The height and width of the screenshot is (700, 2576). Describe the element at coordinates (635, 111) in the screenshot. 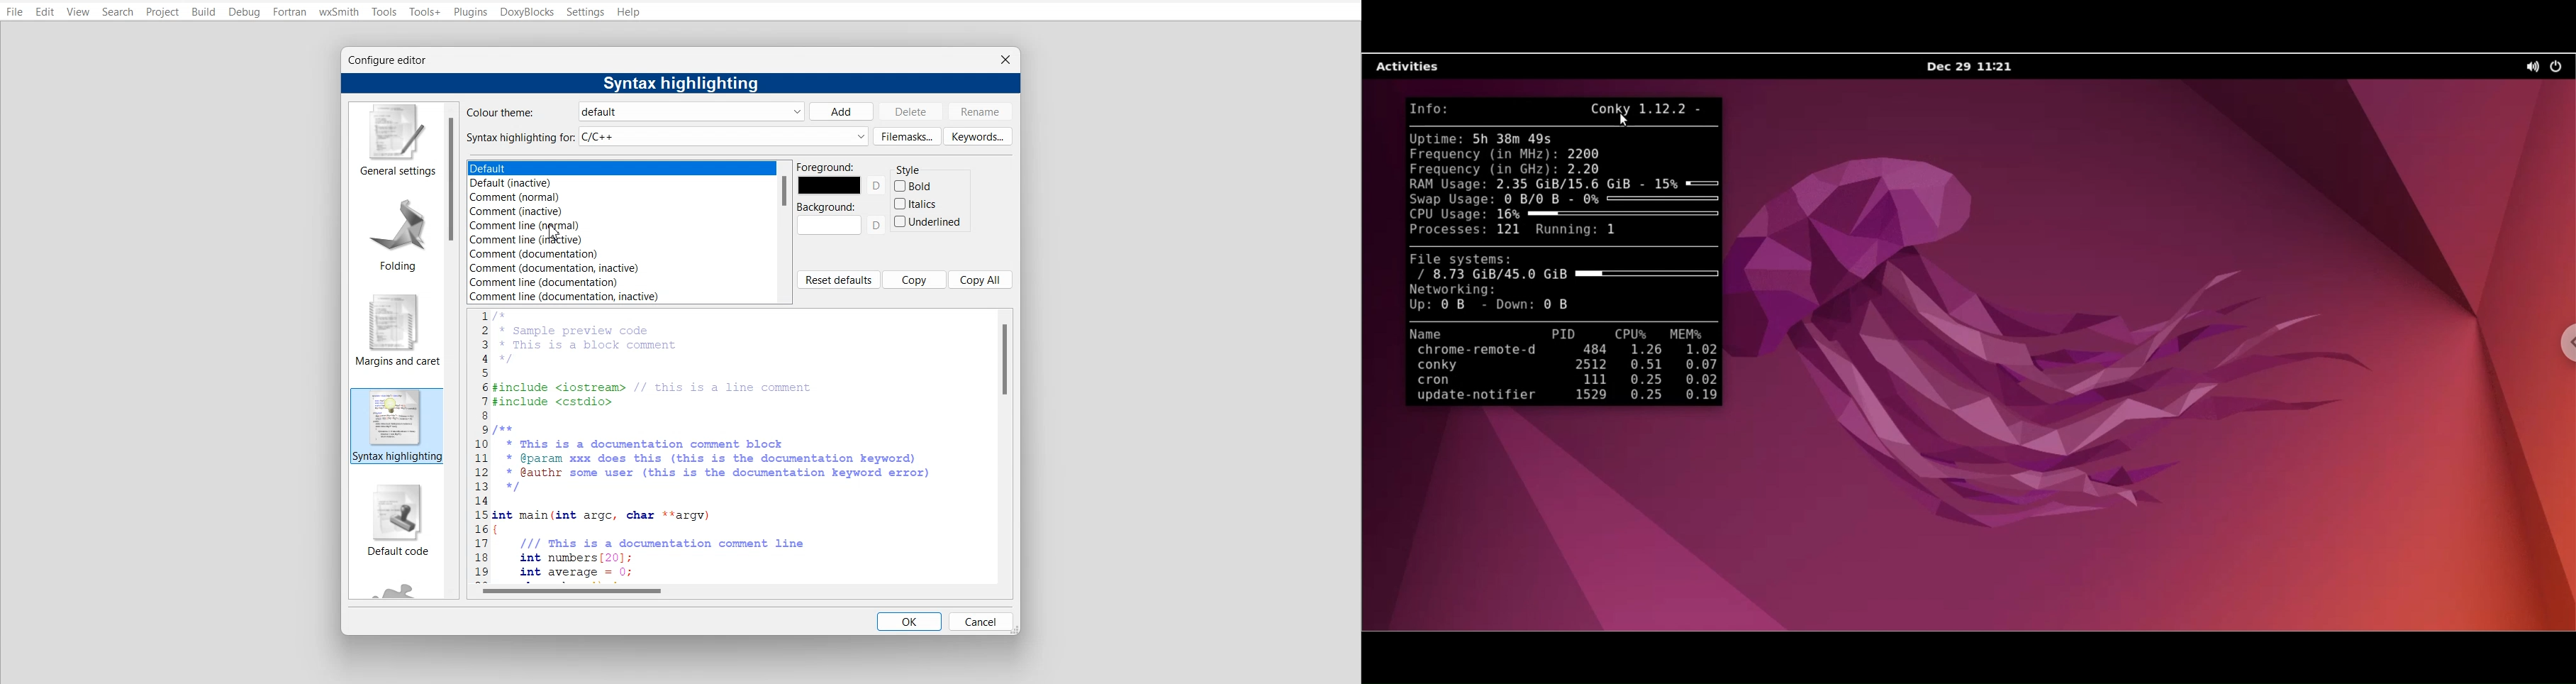

I see `Color Theme - default` at that location.